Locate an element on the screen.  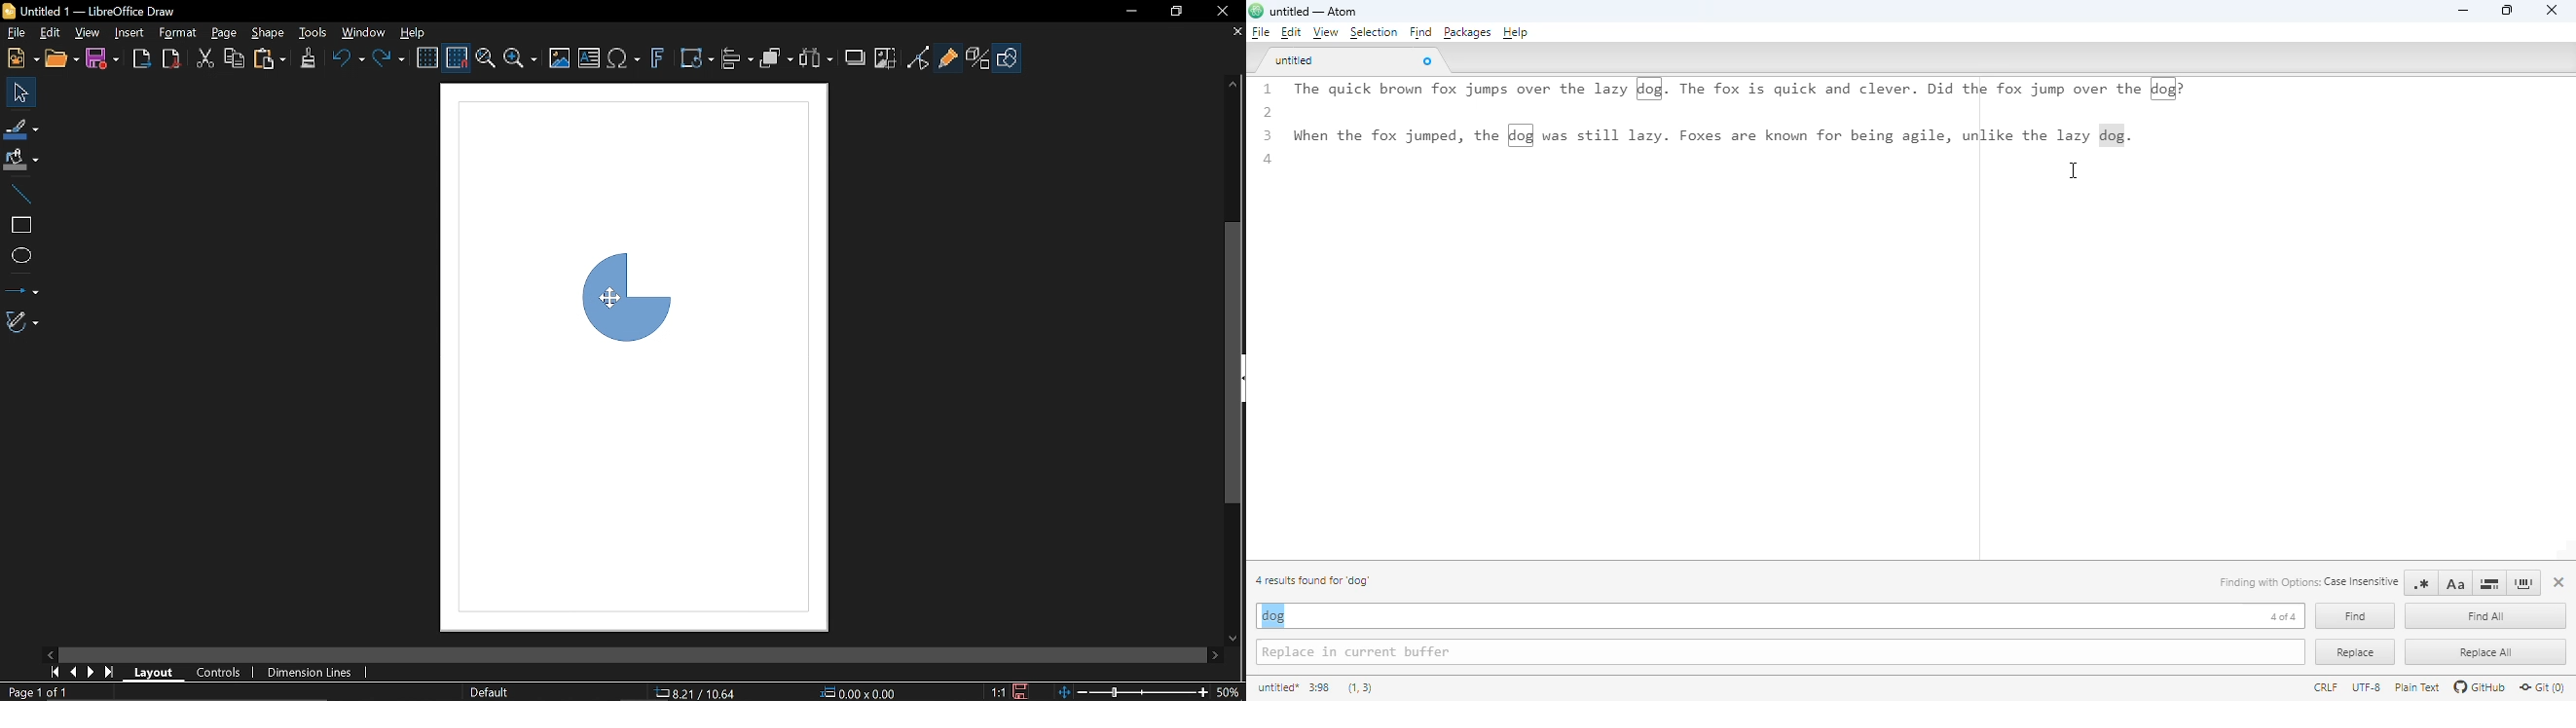
Transformation is located at coordinates (696, 60).